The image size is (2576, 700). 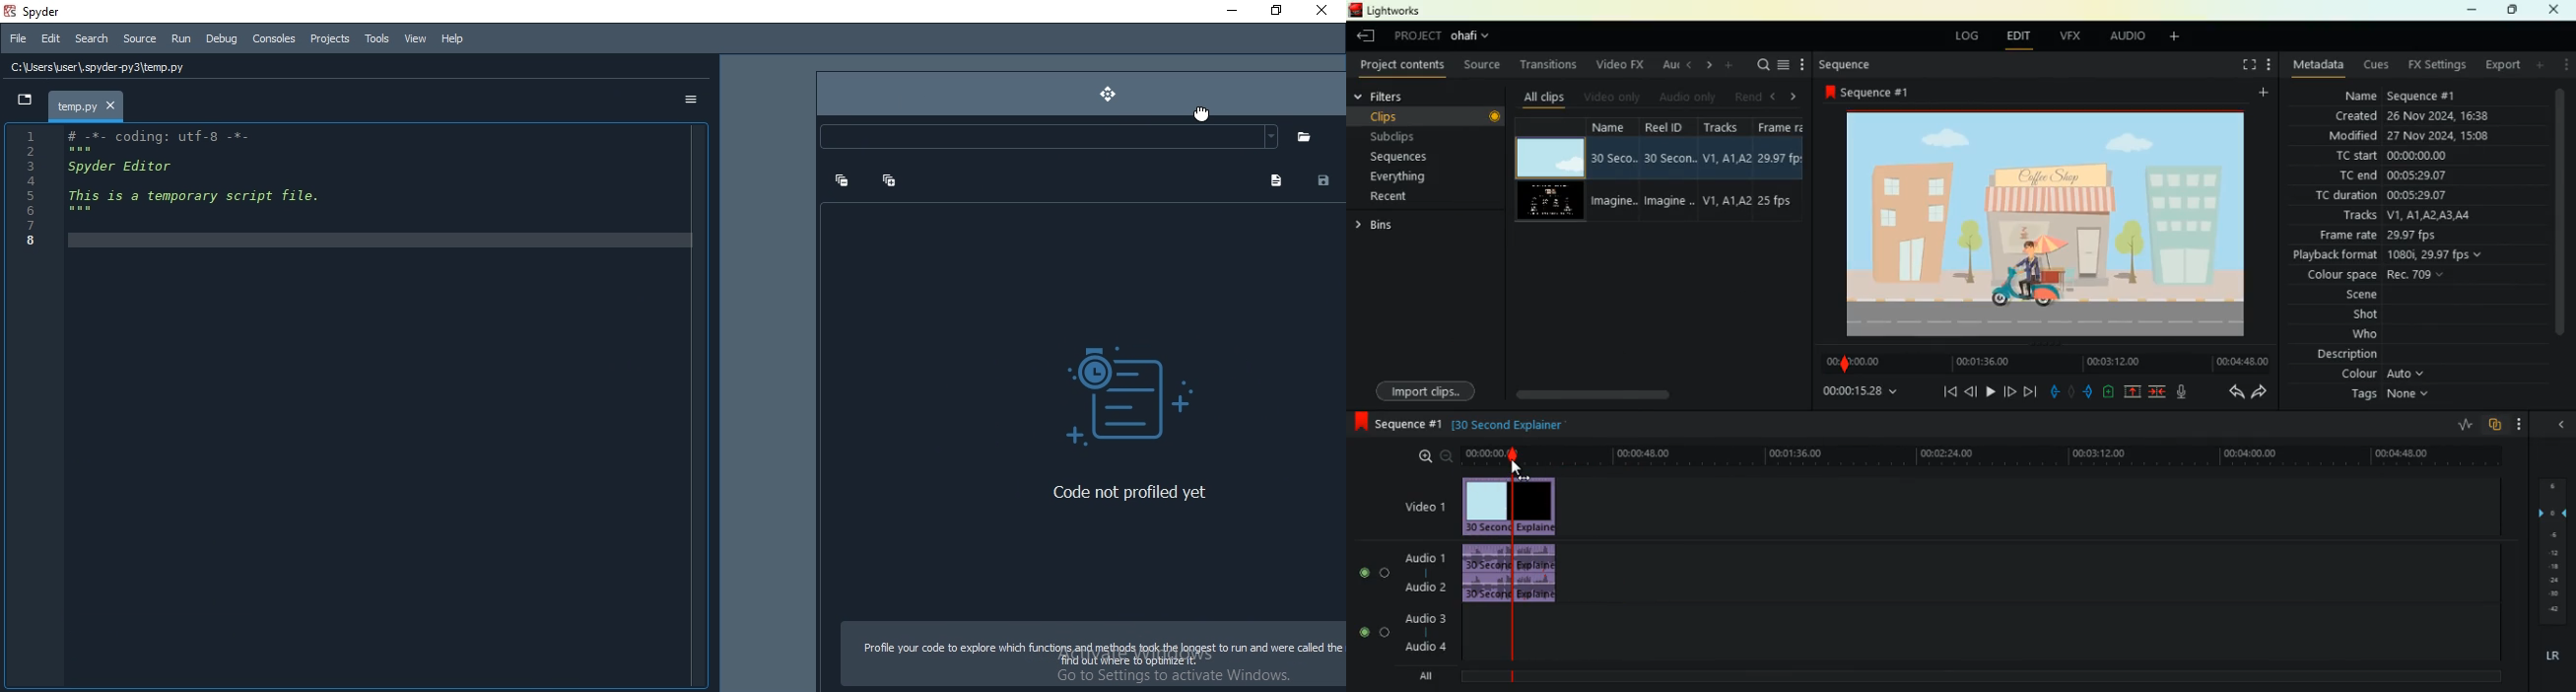 I want to click on filters, so click(x=1403, y=97).